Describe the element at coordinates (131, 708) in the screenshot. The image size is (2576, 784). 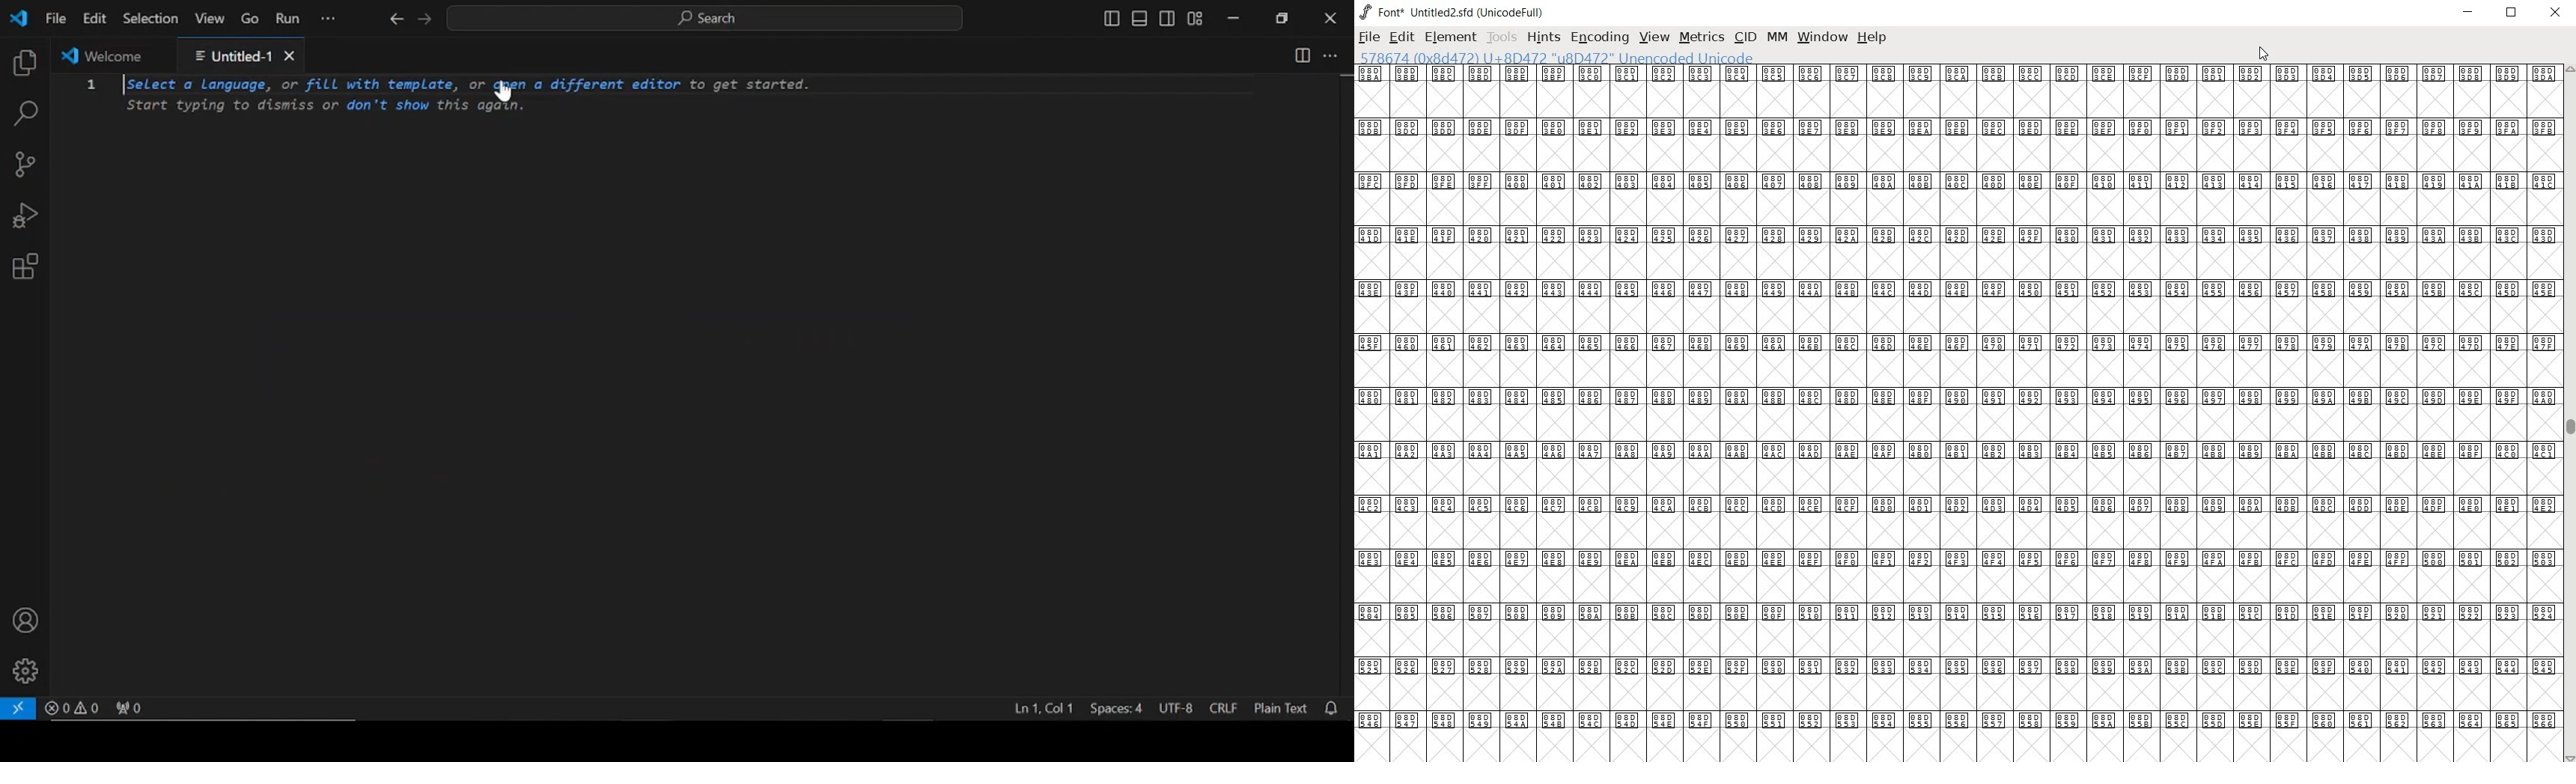
I see `no ports forwarded` at that location.